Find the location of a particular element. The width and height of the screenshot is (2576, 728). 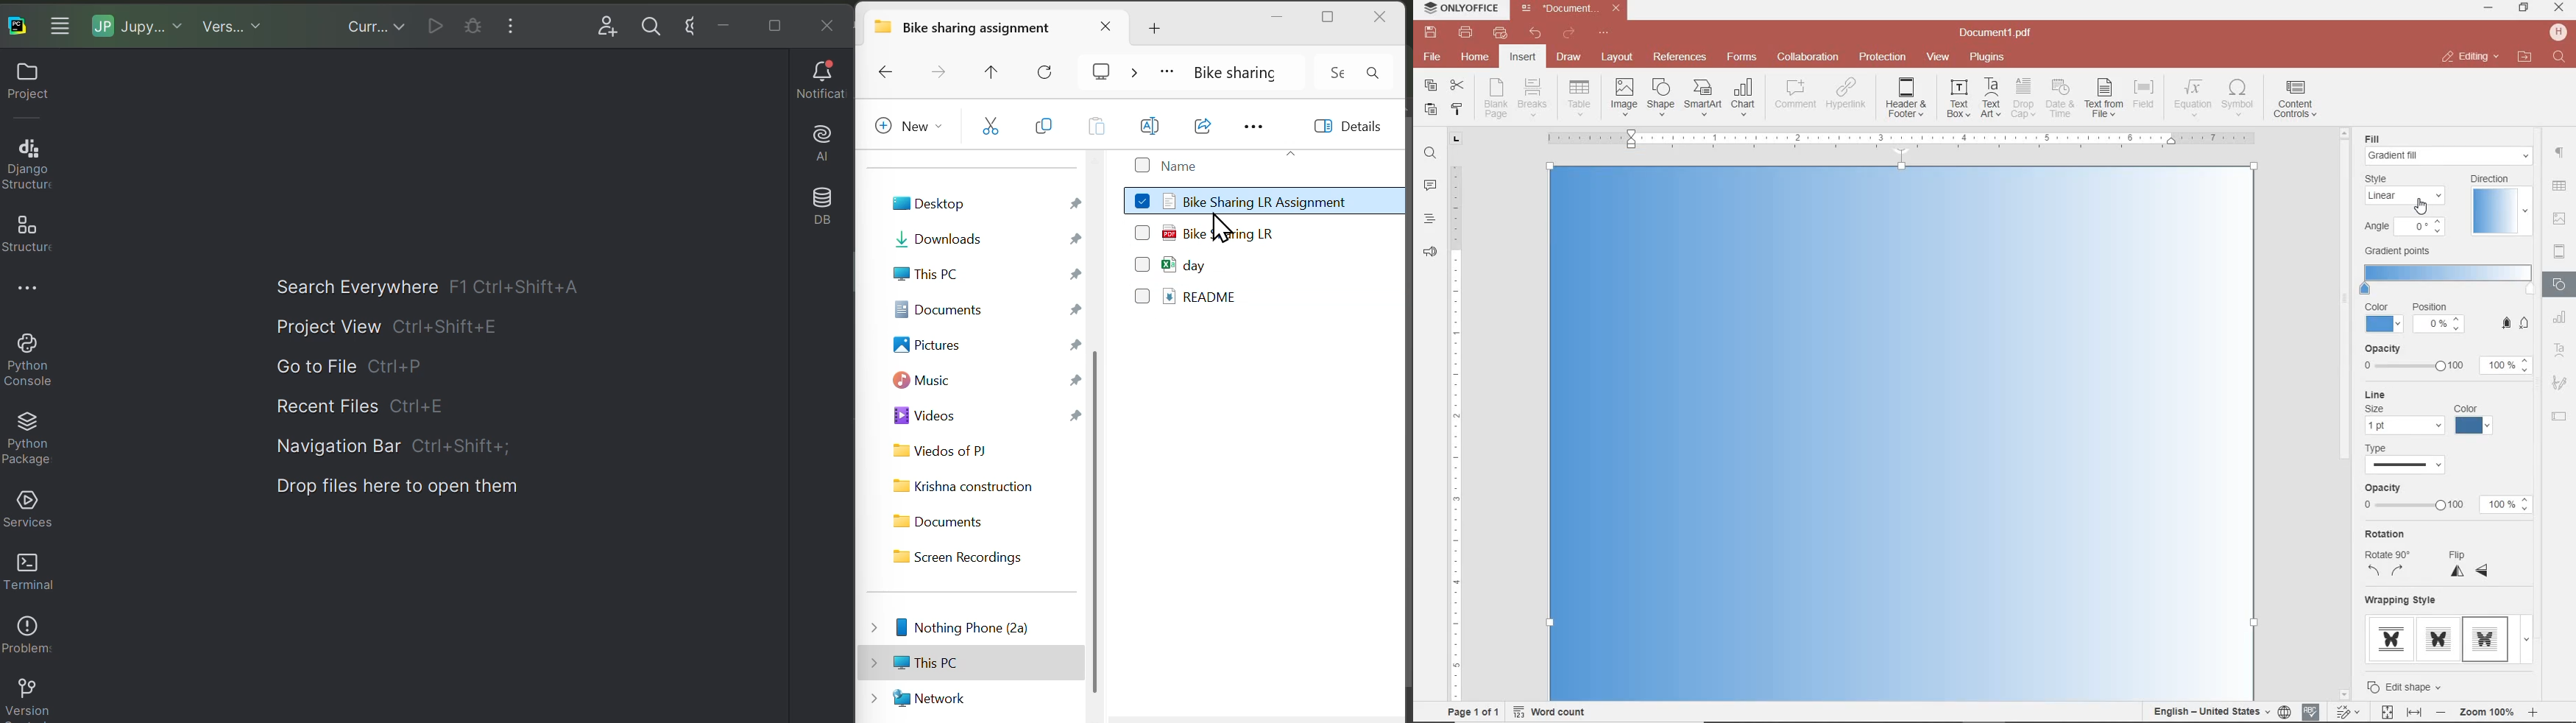

plugins is located at coordinates (1990, 57).